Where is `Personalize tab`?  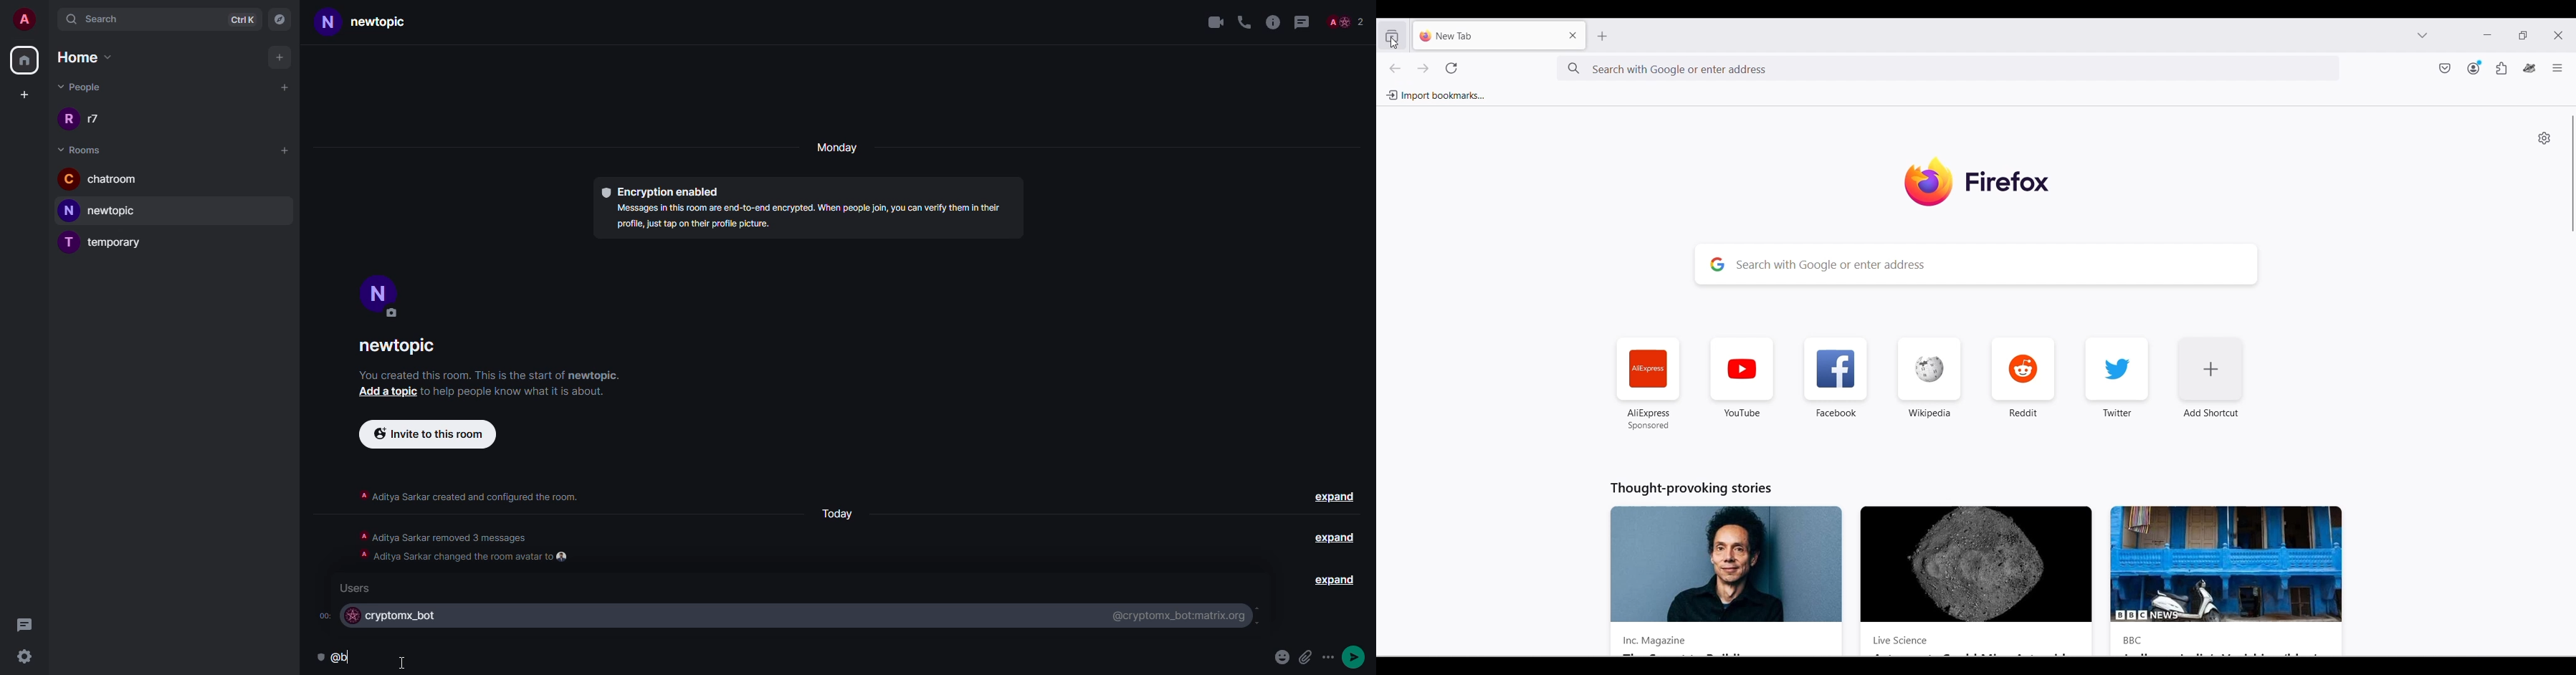
Personalize tab is located at coordinates (2545, 138).